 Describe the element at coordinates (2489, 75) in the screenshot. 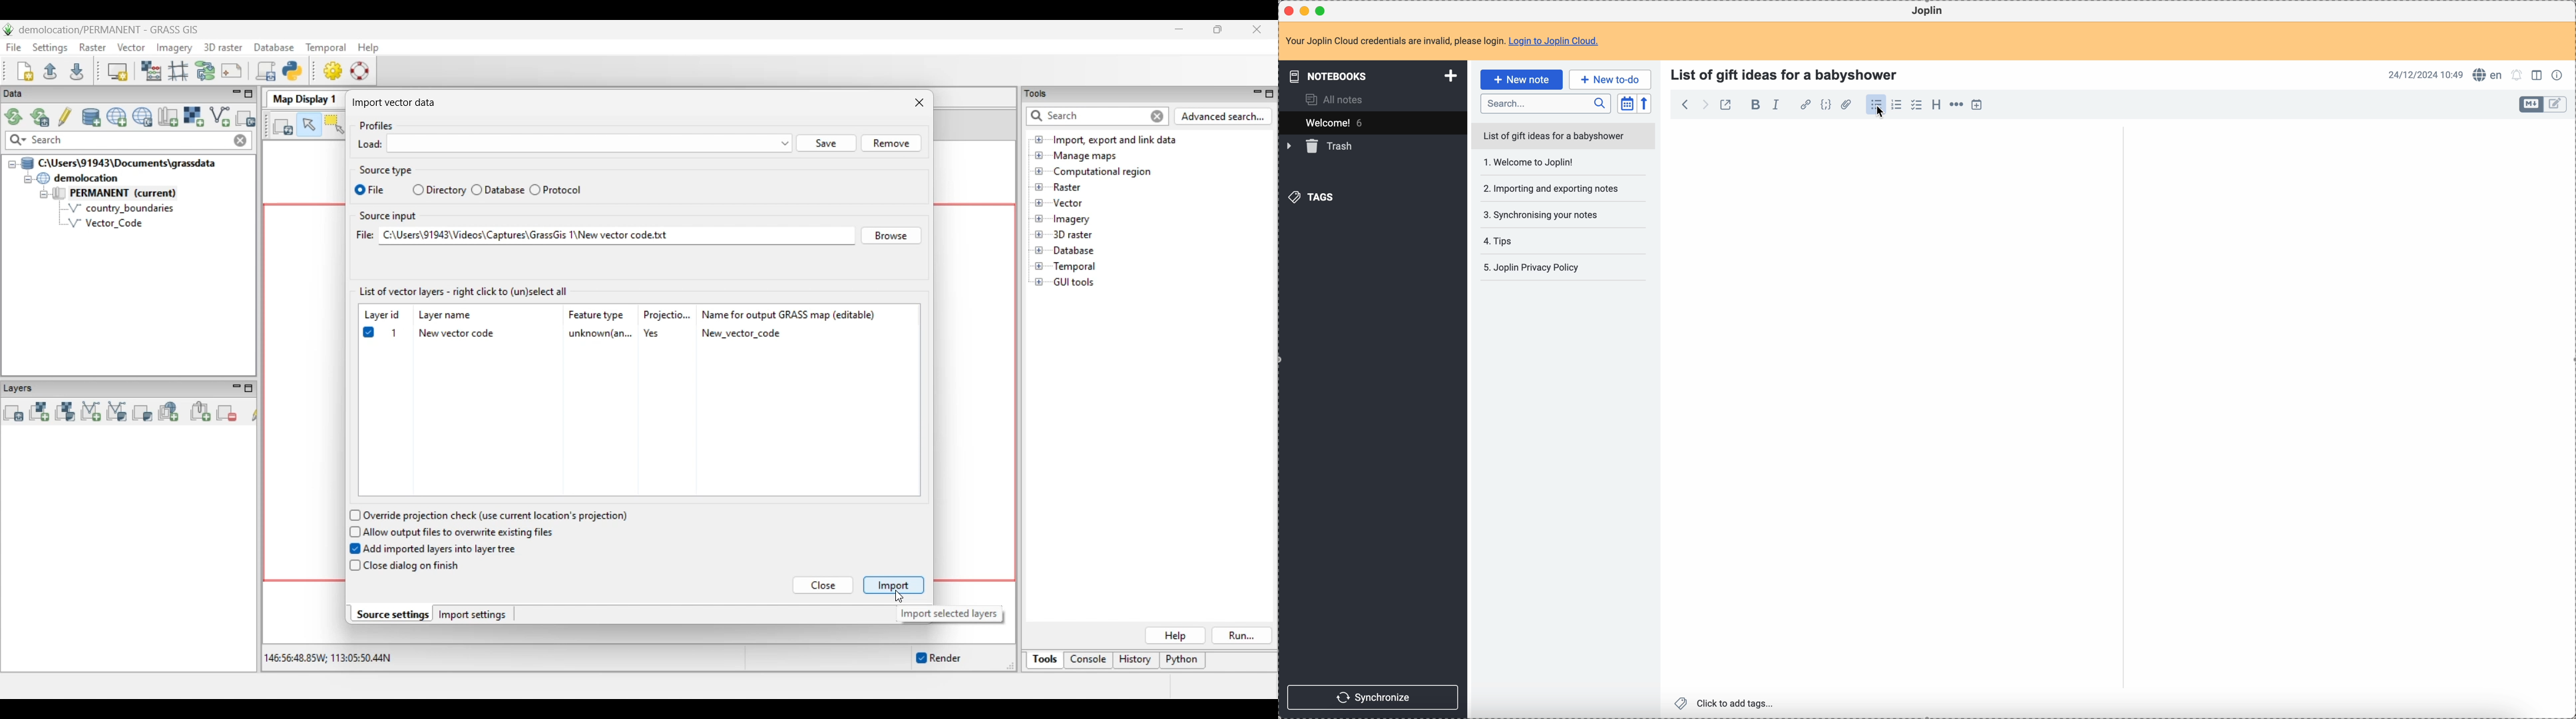

I see `spell checker` at that location.